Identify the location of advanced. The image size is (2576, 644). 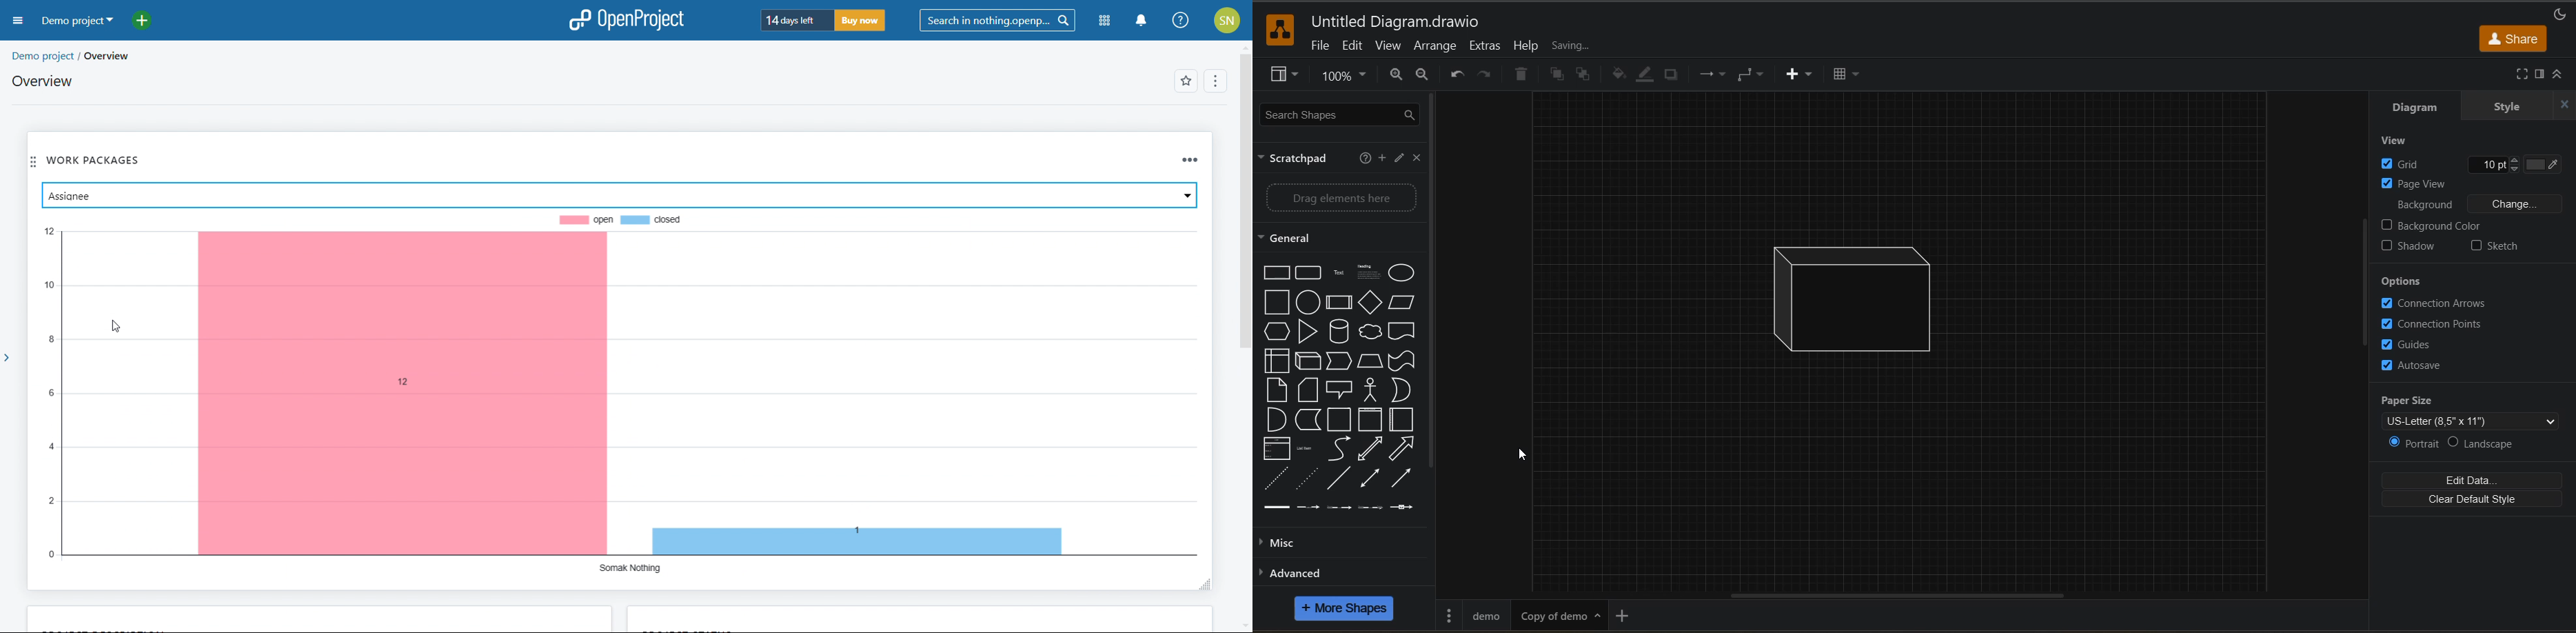
(1299, 572).